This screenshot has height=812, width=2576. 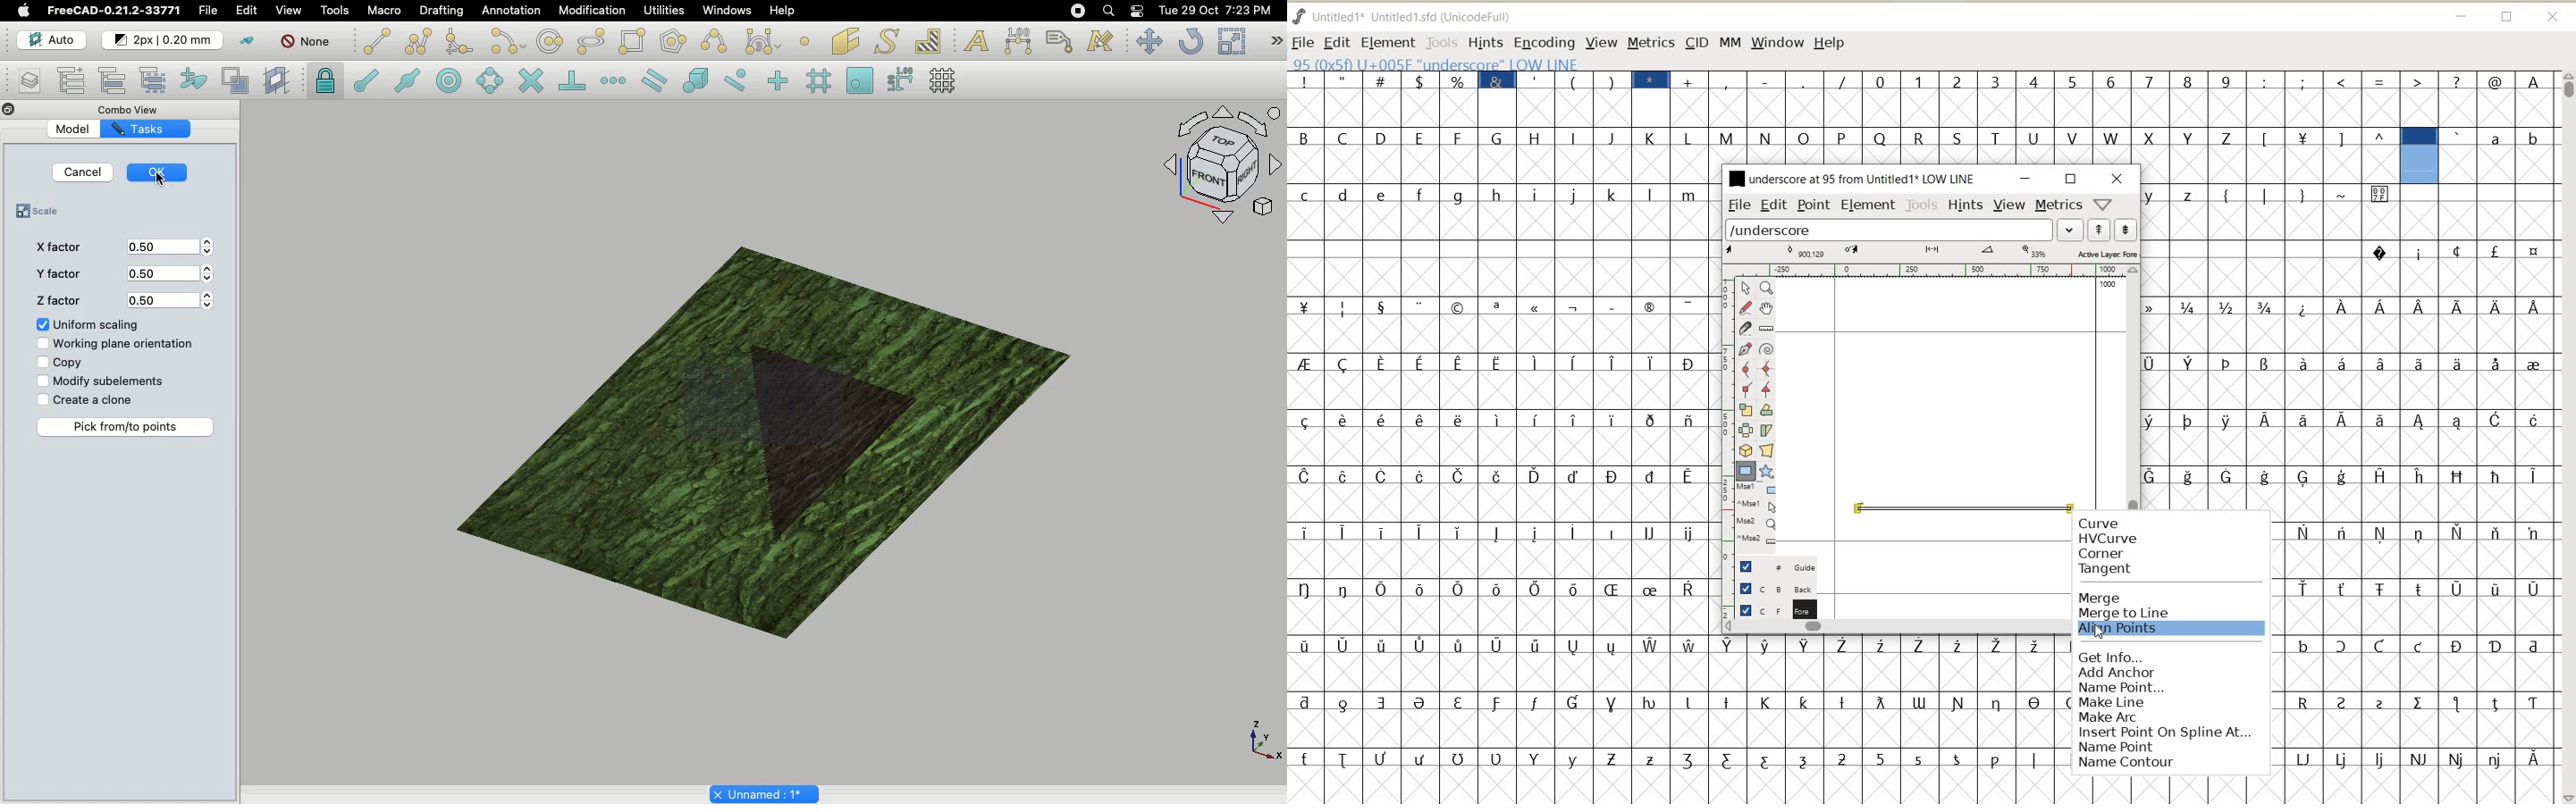 What do you see at coordinates (930, 39) in the screenshot?
I see `Hatch` at bounding box center [930, 39].